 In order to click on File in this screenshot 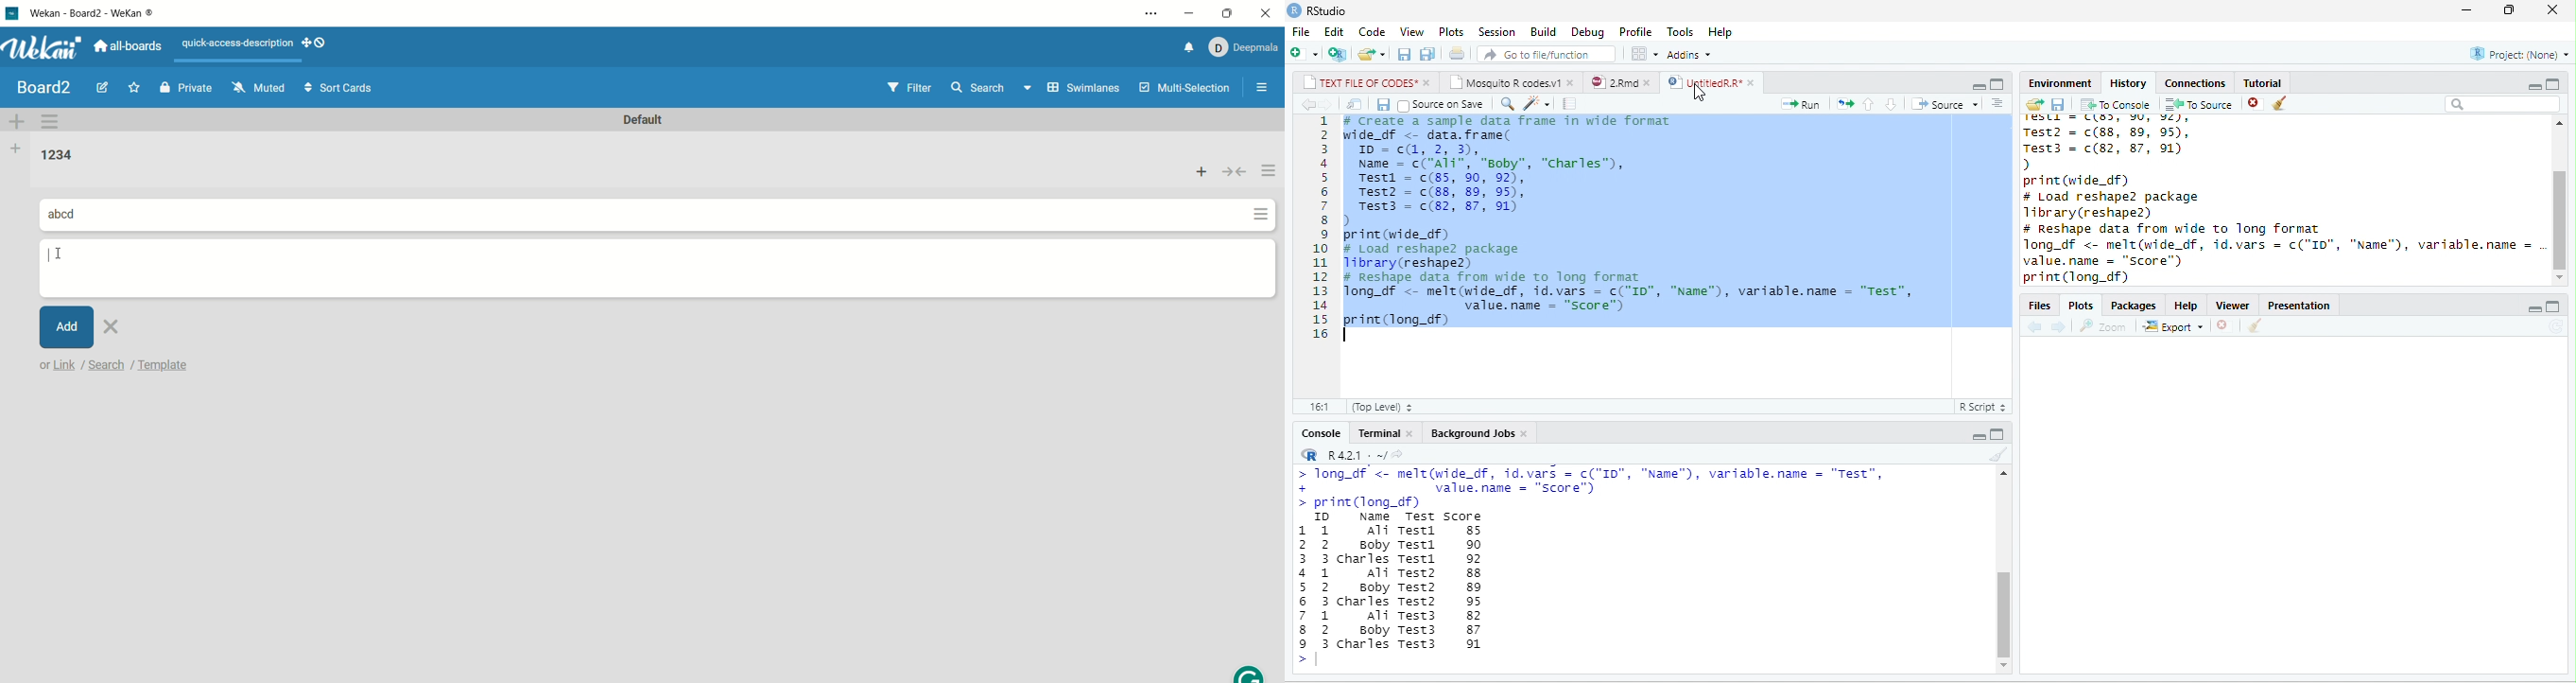, I will do `click(1301, 32)`.